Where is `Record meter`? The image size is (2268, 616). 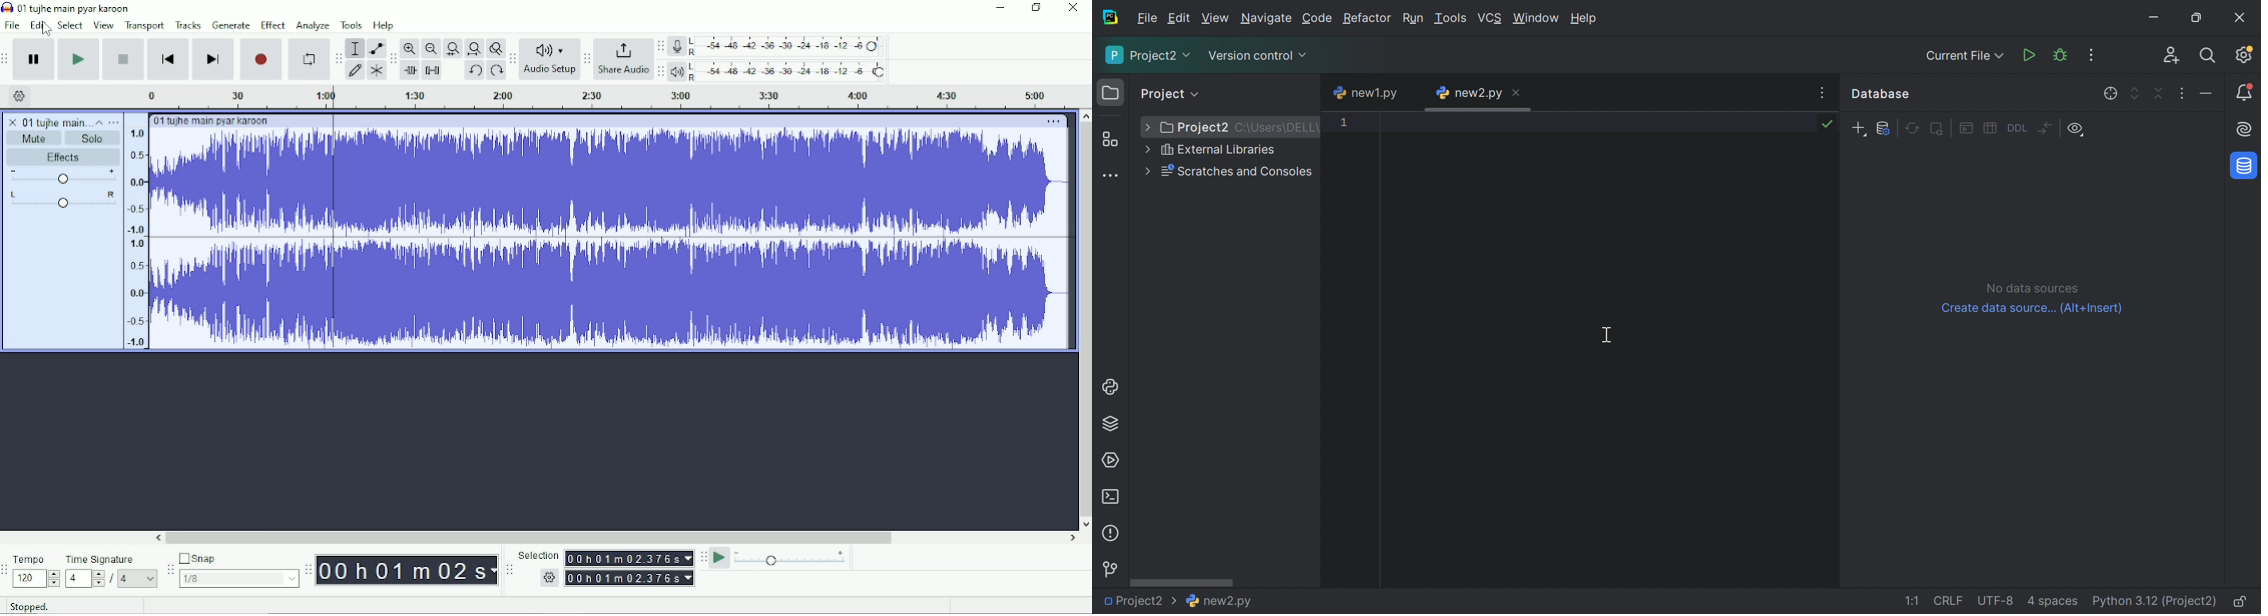 Record meter is located at coordinates (779, 47).